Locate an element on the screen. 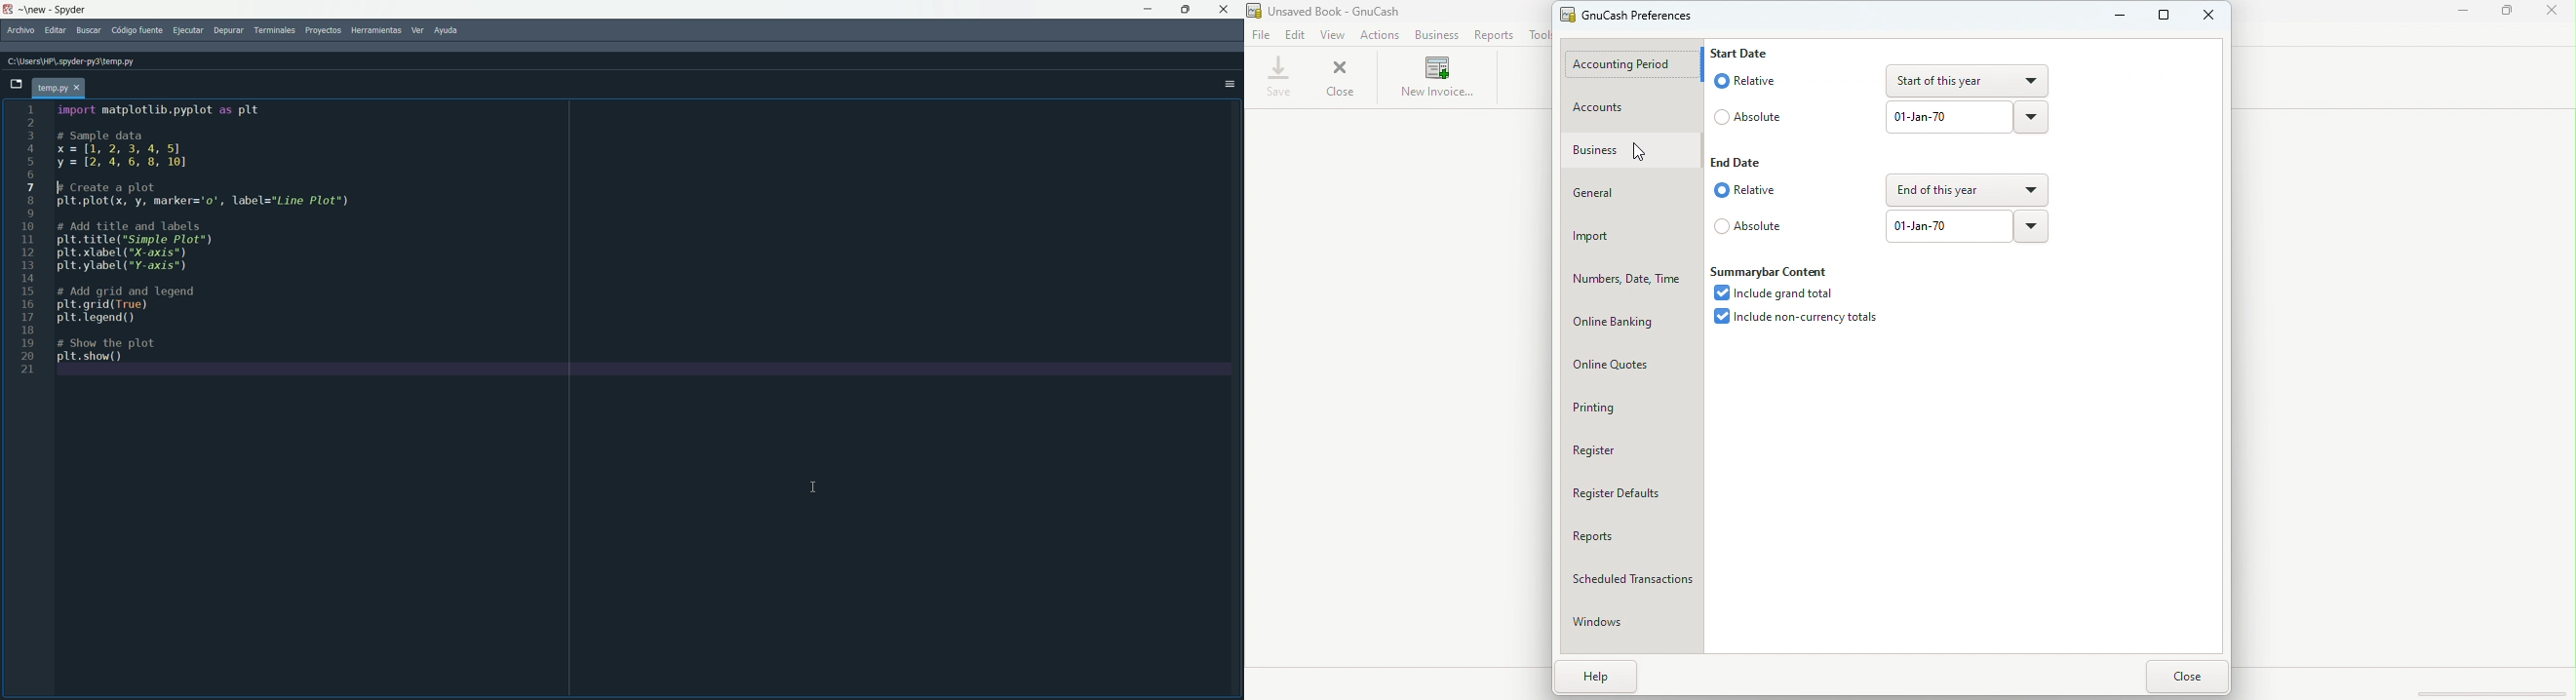  archivo is located at coordinates (21, 30).